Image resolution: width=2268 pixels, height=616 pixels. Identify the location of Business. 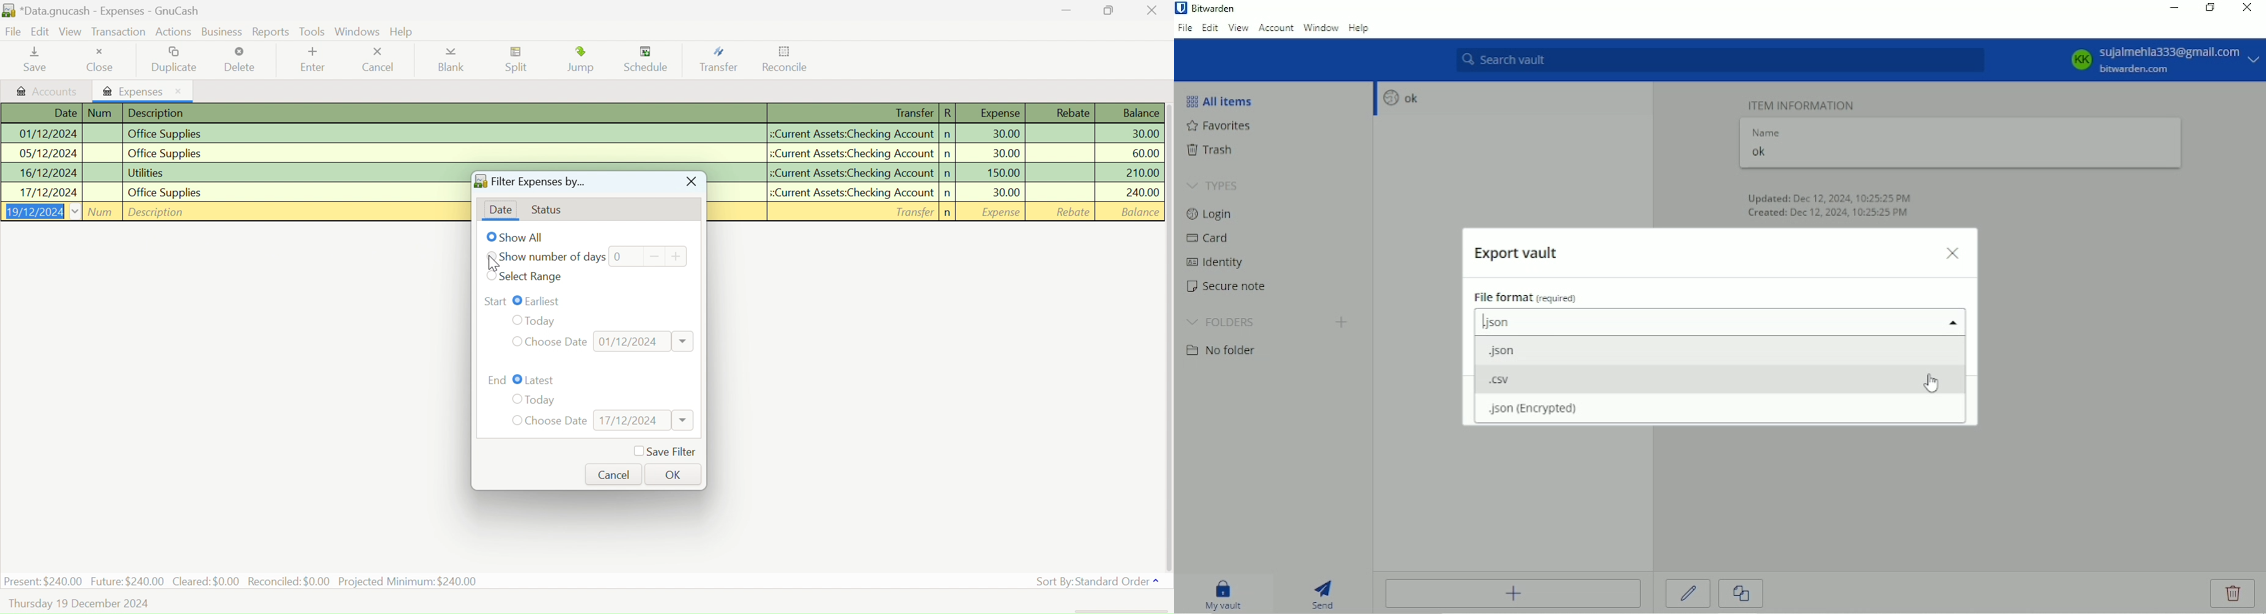
(224, 32).